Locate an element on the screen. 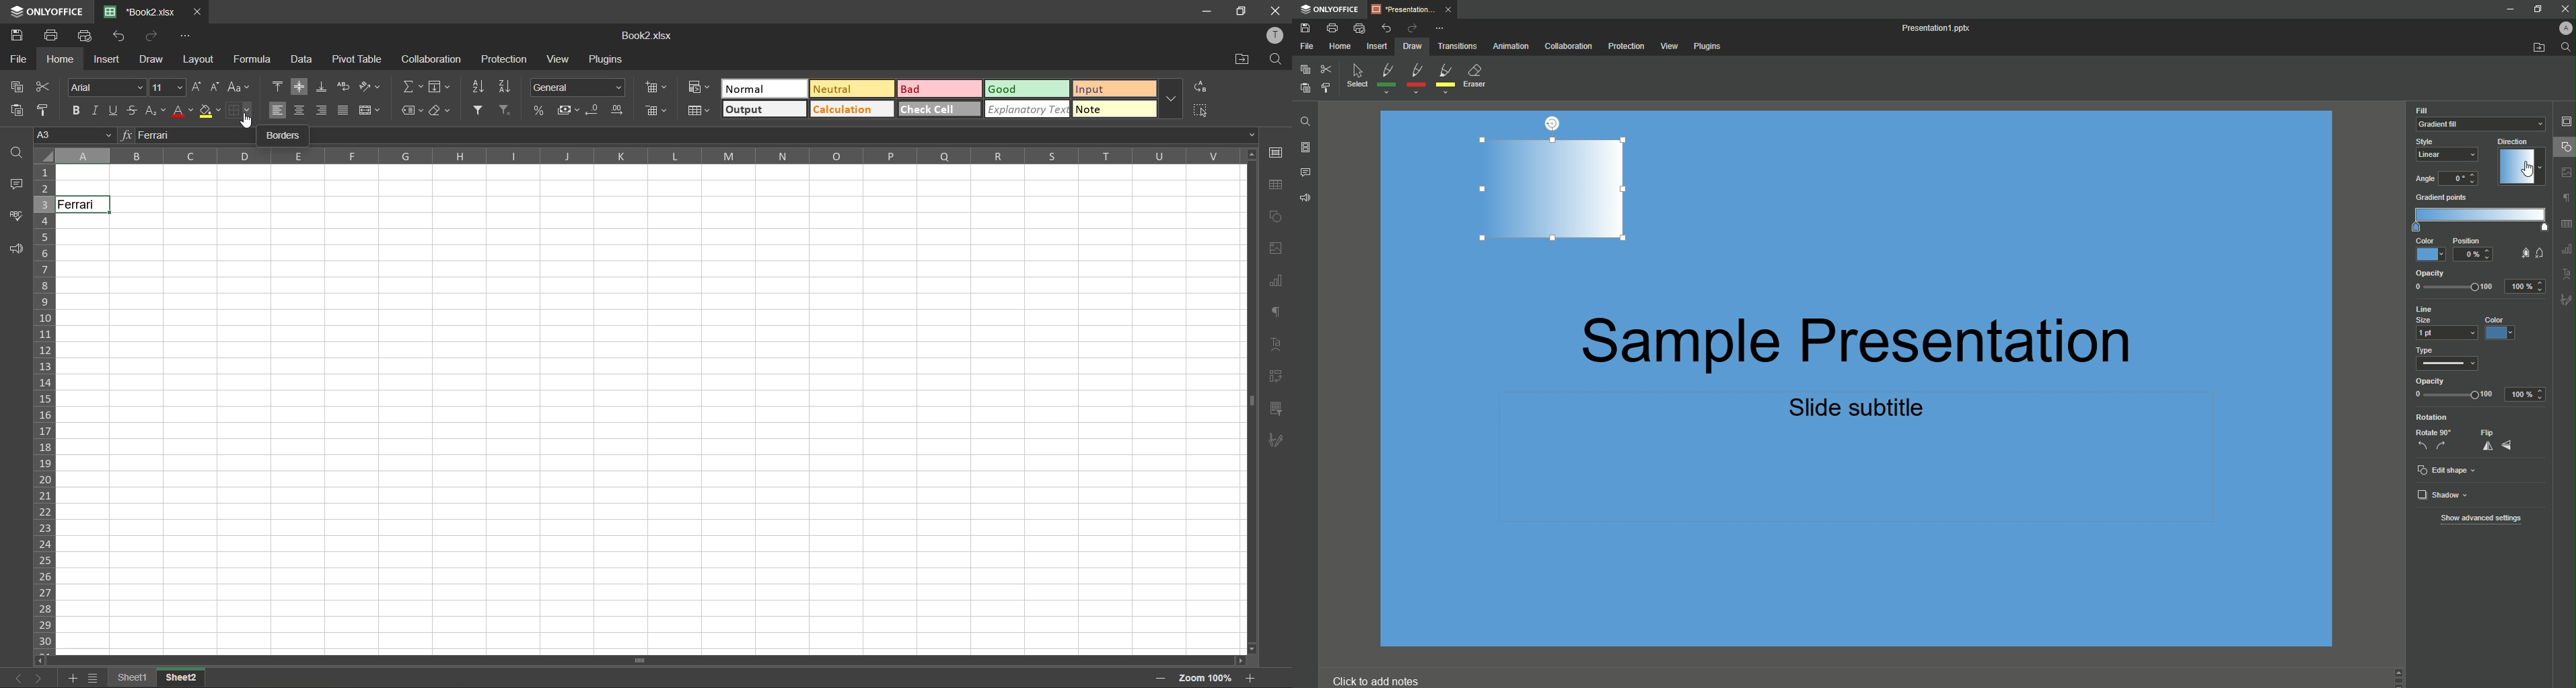 The width and height of the screenshot is (2576, 700).  is located at coordinates (2426, 249).